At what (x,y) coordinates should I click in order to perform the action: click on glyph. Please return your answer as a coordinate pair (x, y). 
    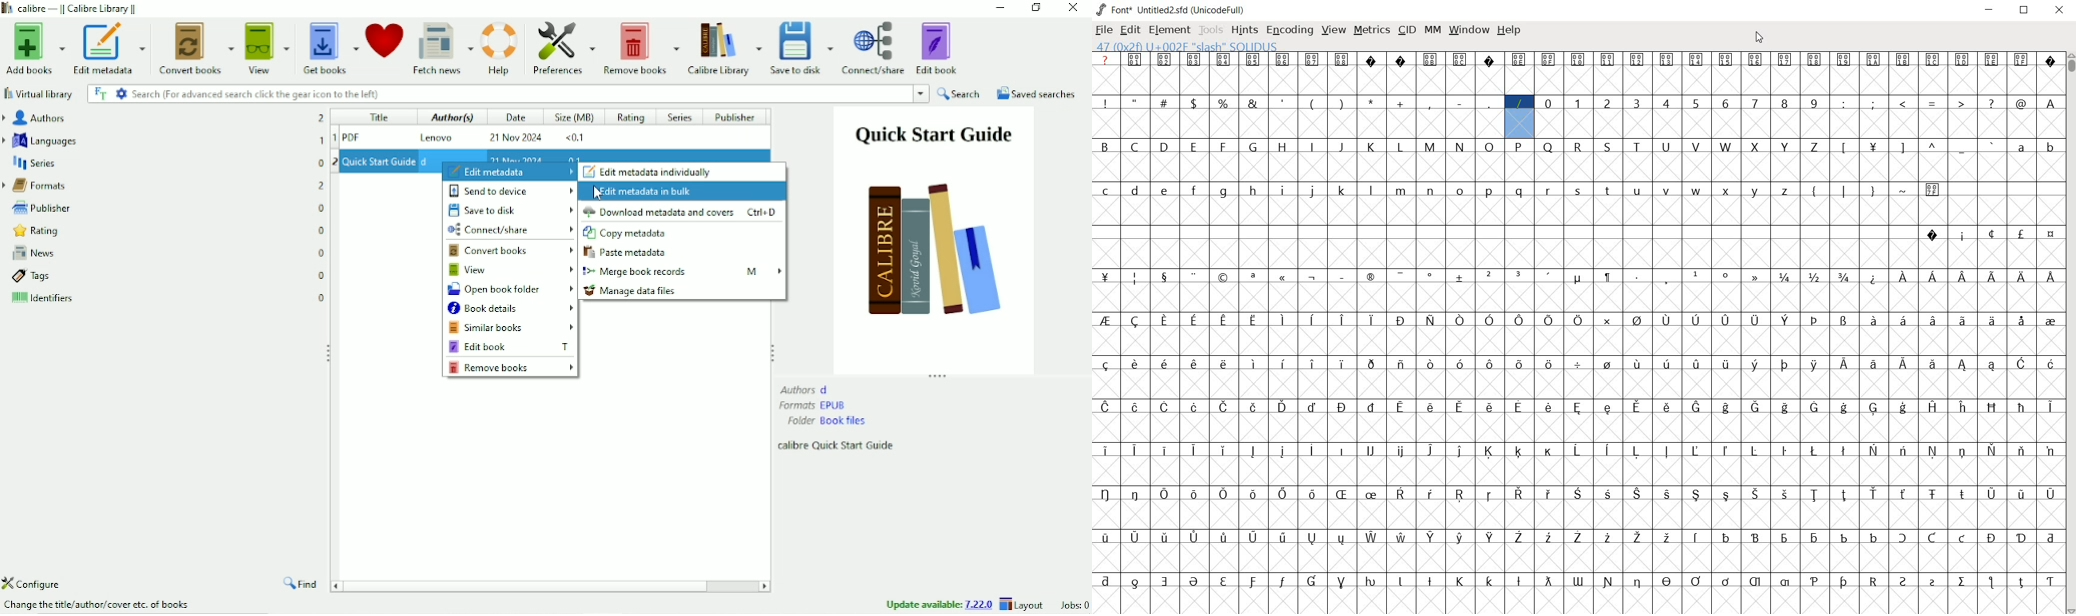
    Looking at the image, I should click on (1283, 60).